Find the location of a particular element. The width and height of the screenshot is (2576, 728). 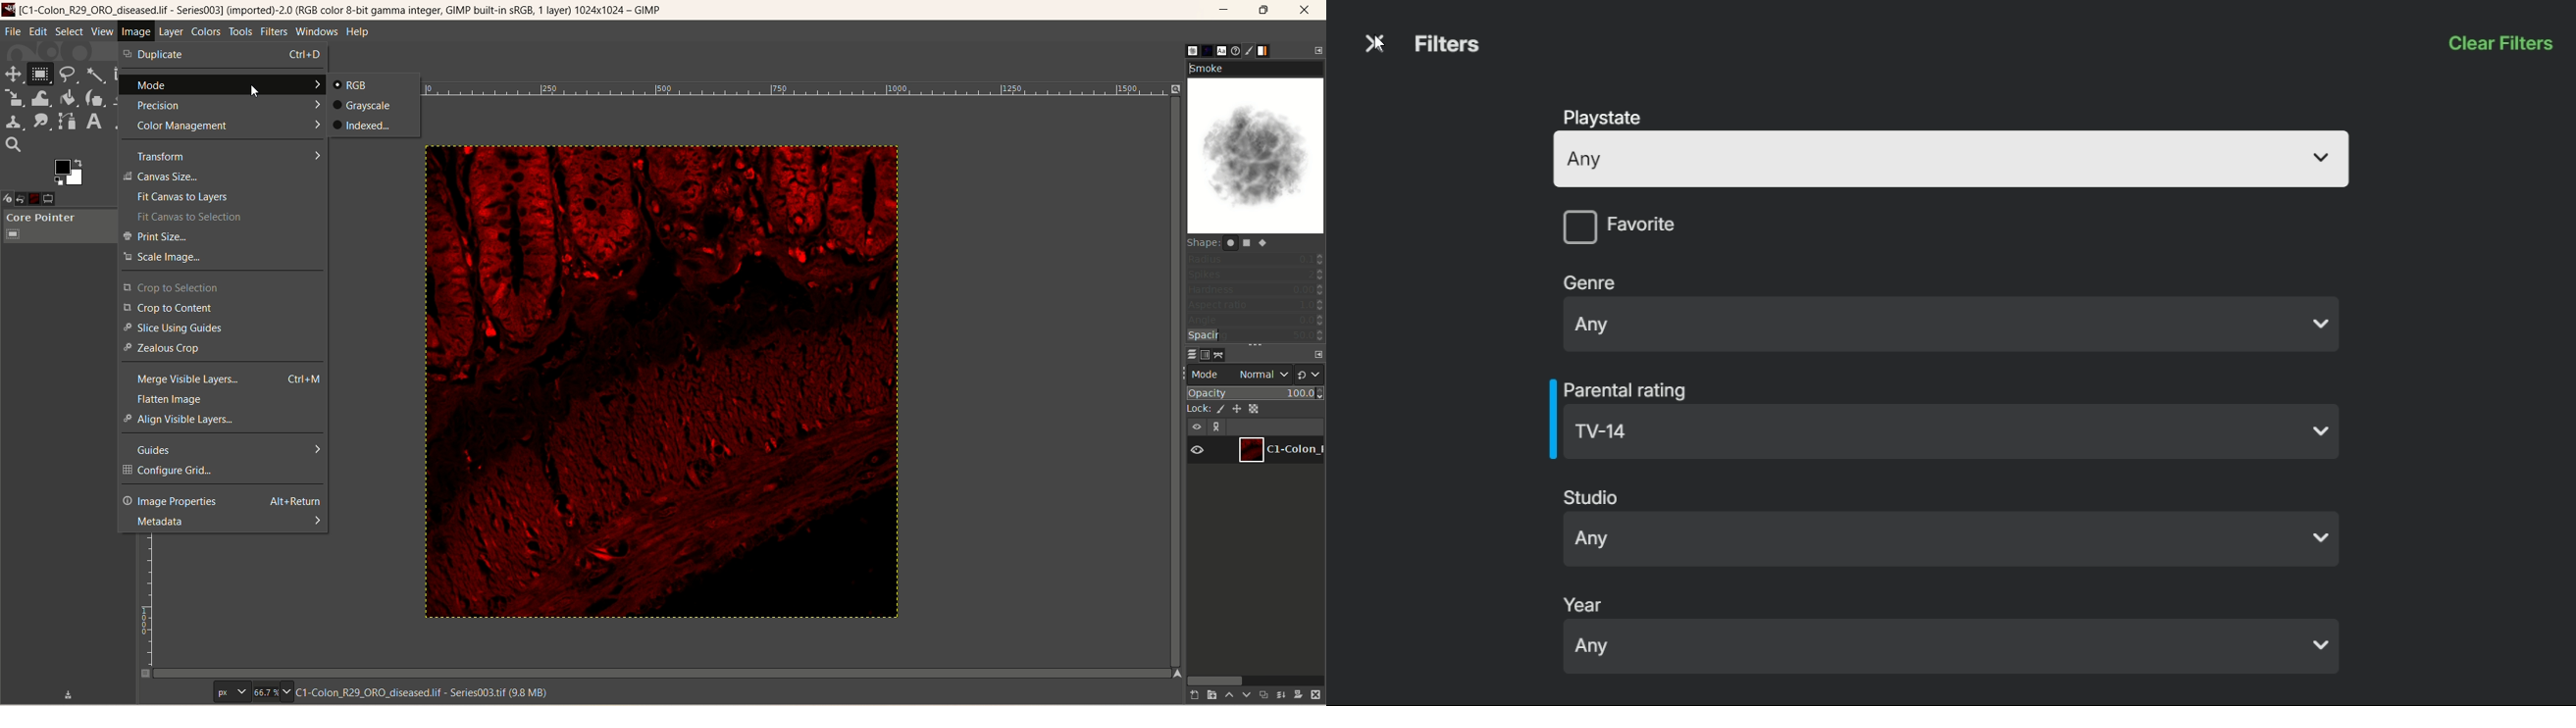

Any is located at coordinates (1951, 323).